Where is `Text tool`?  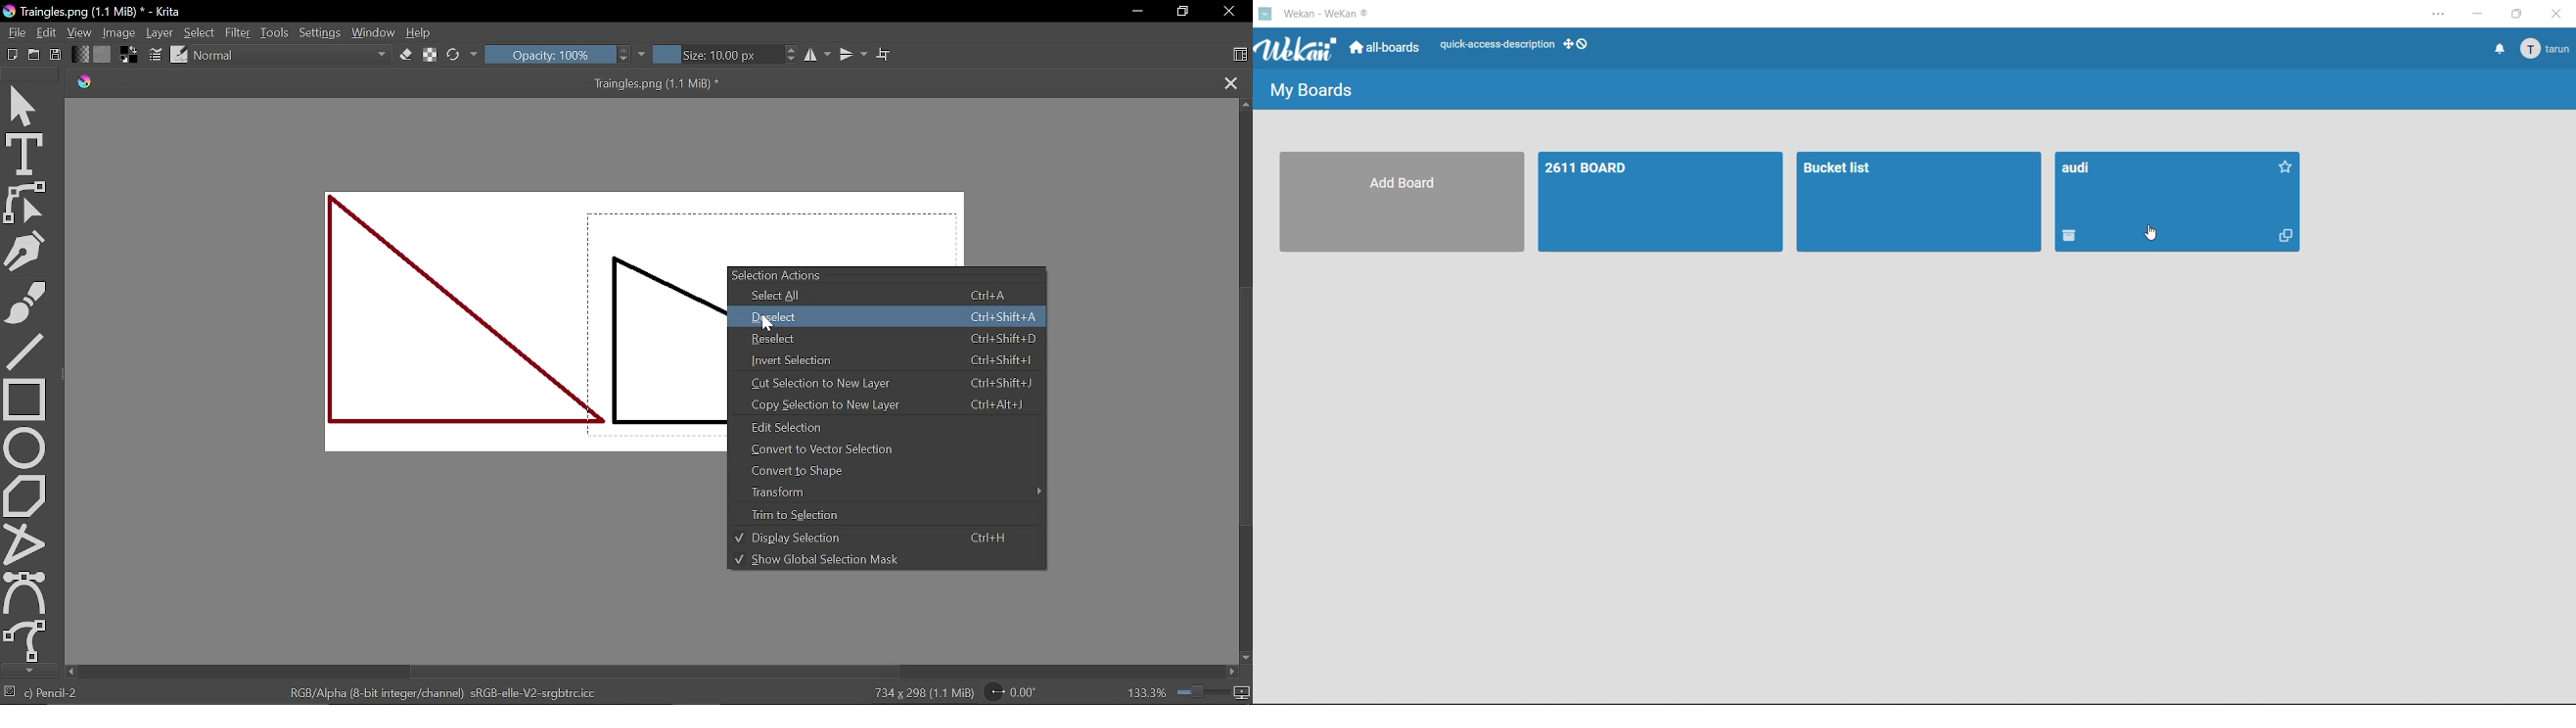 Text tool is located at coordinates (23, 156).